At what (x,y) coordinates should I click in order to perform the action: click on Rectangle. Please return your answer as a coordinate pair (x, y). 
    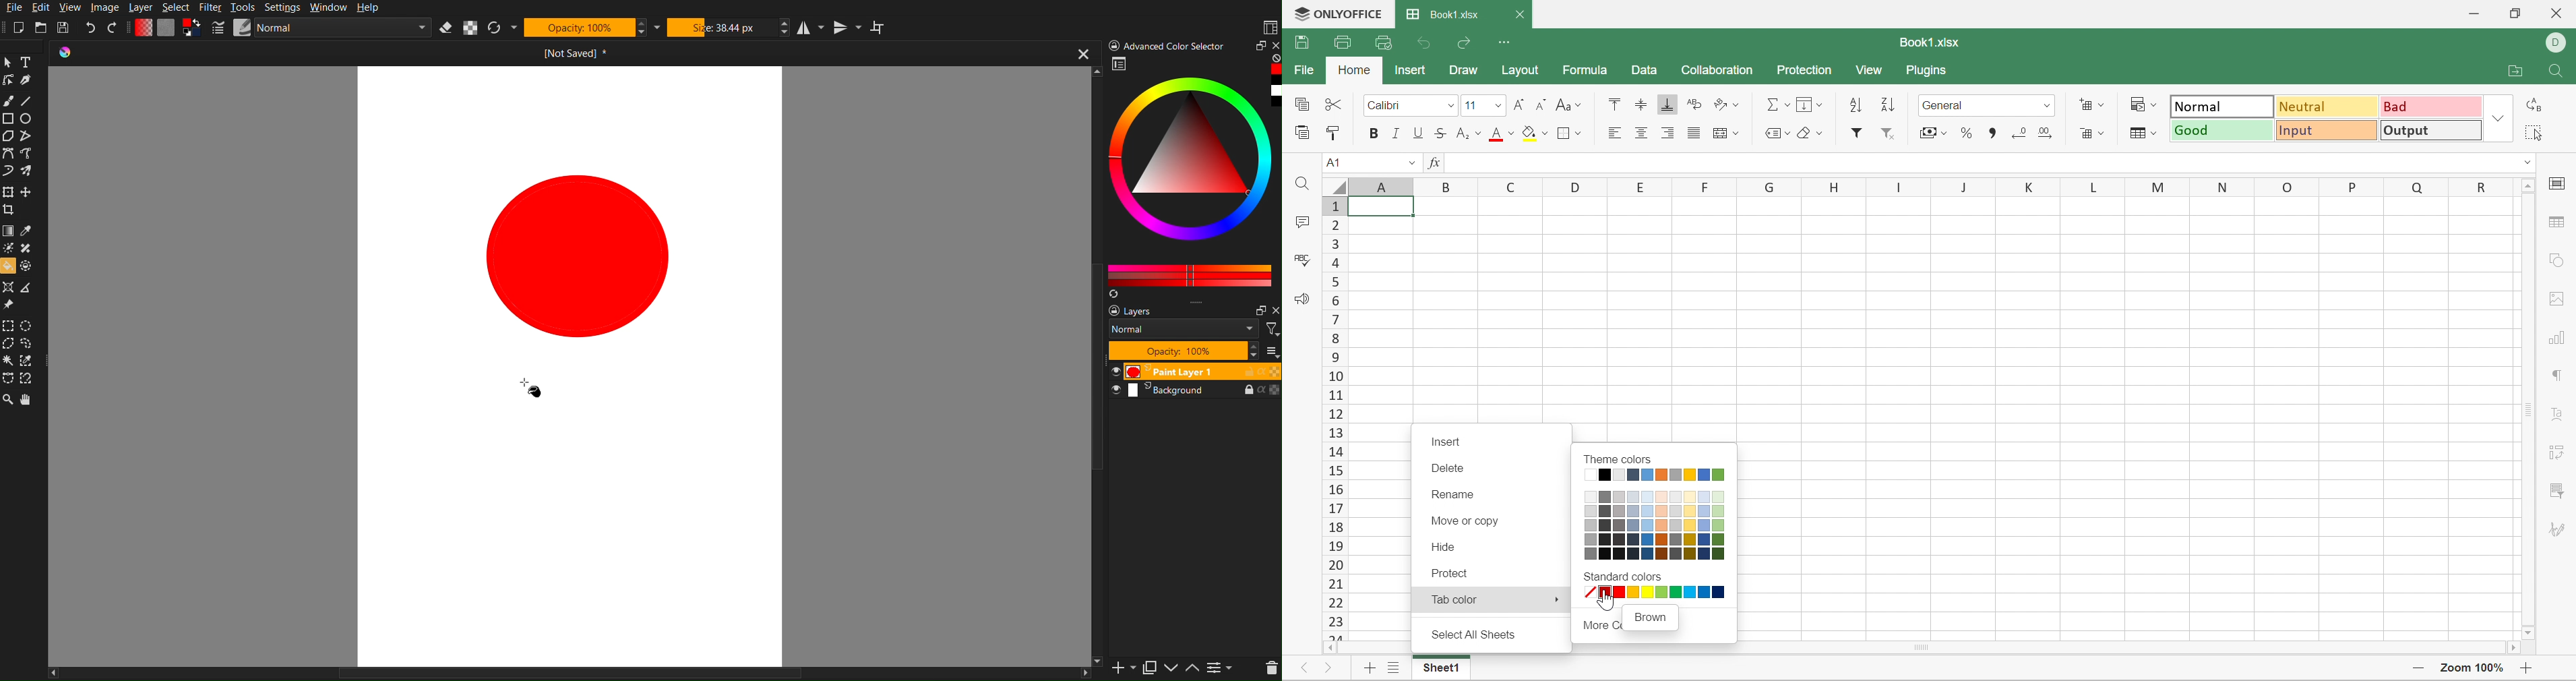
    Looking at the image, I should click on (8, 118).